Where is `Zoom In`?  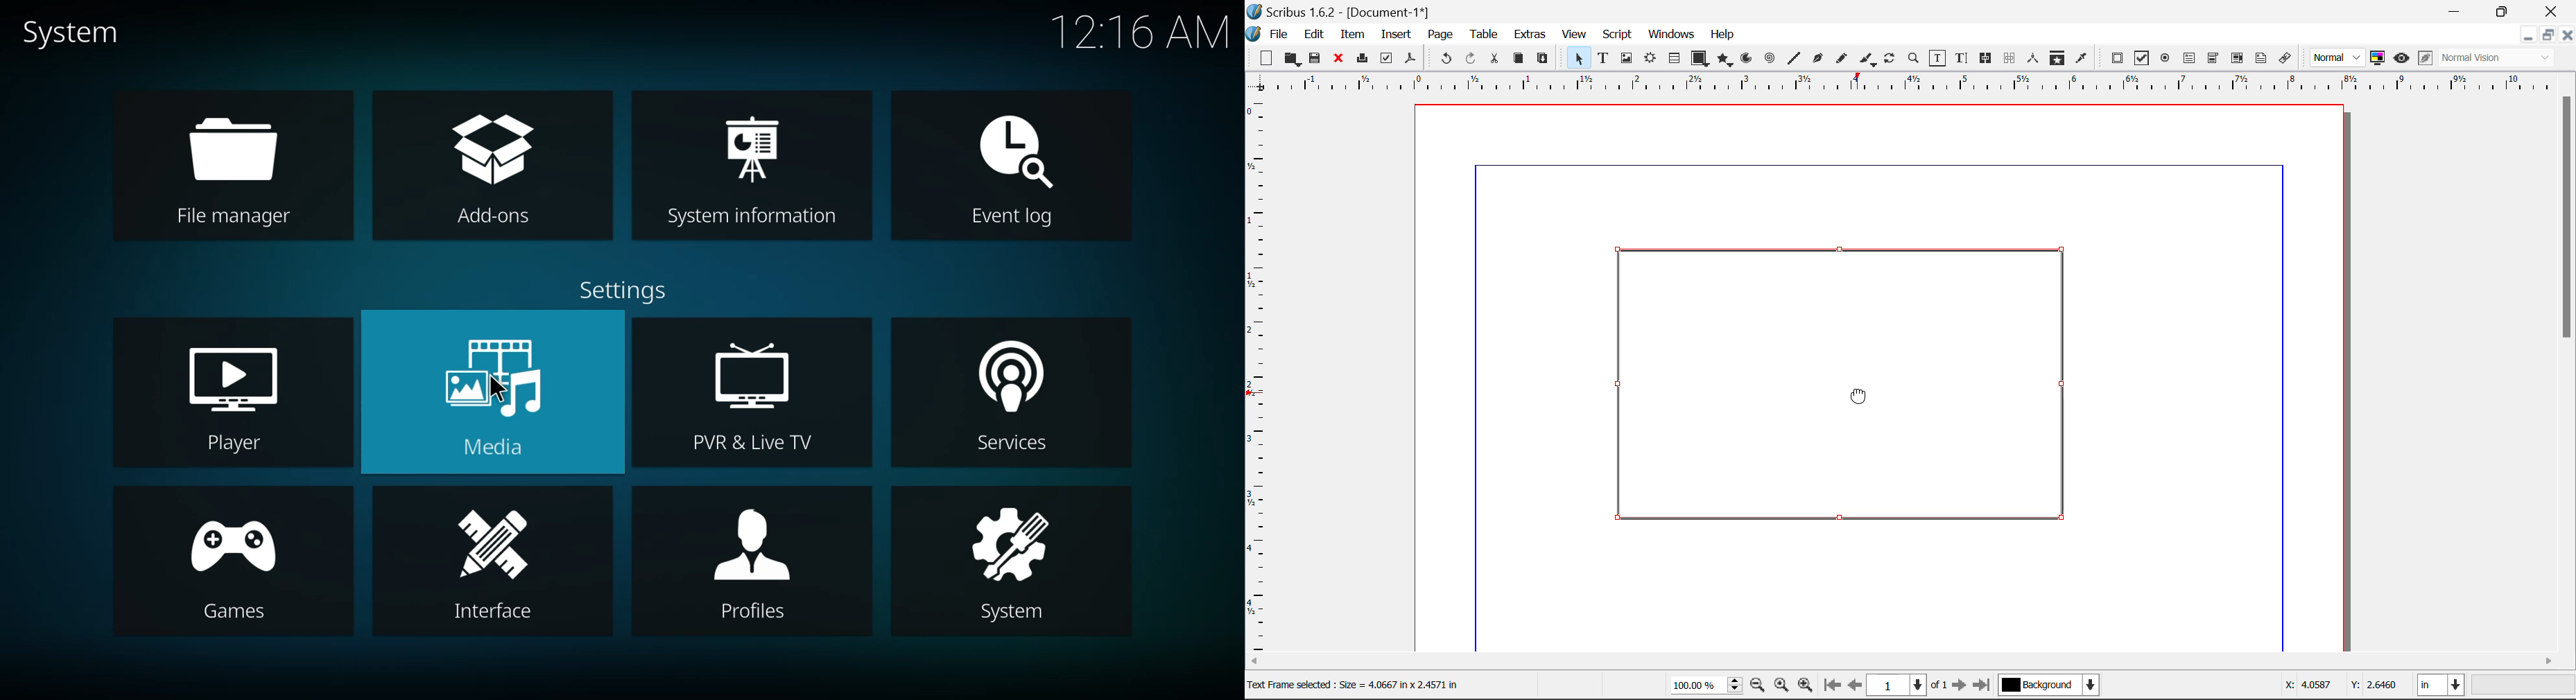
Zoom In is located at coordinates (1806, 687).